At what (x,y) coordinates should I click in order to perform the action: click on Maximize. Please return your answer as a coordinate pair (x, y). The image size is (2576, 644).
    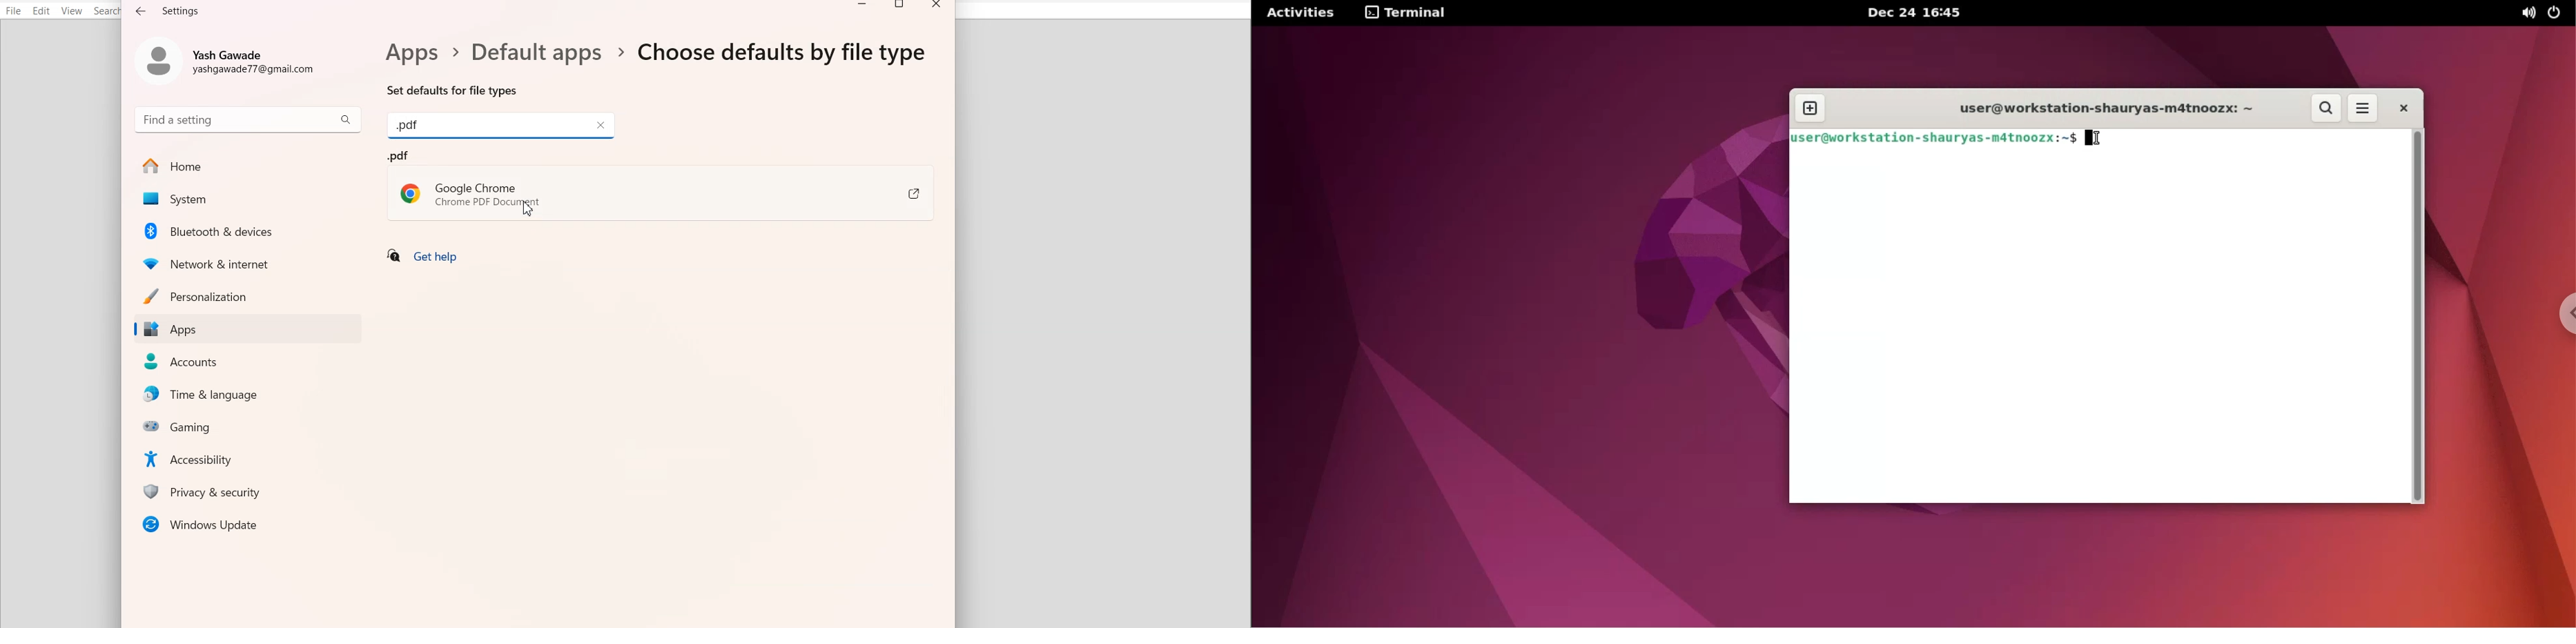
    Looking at the image, I should click on (901, 7).